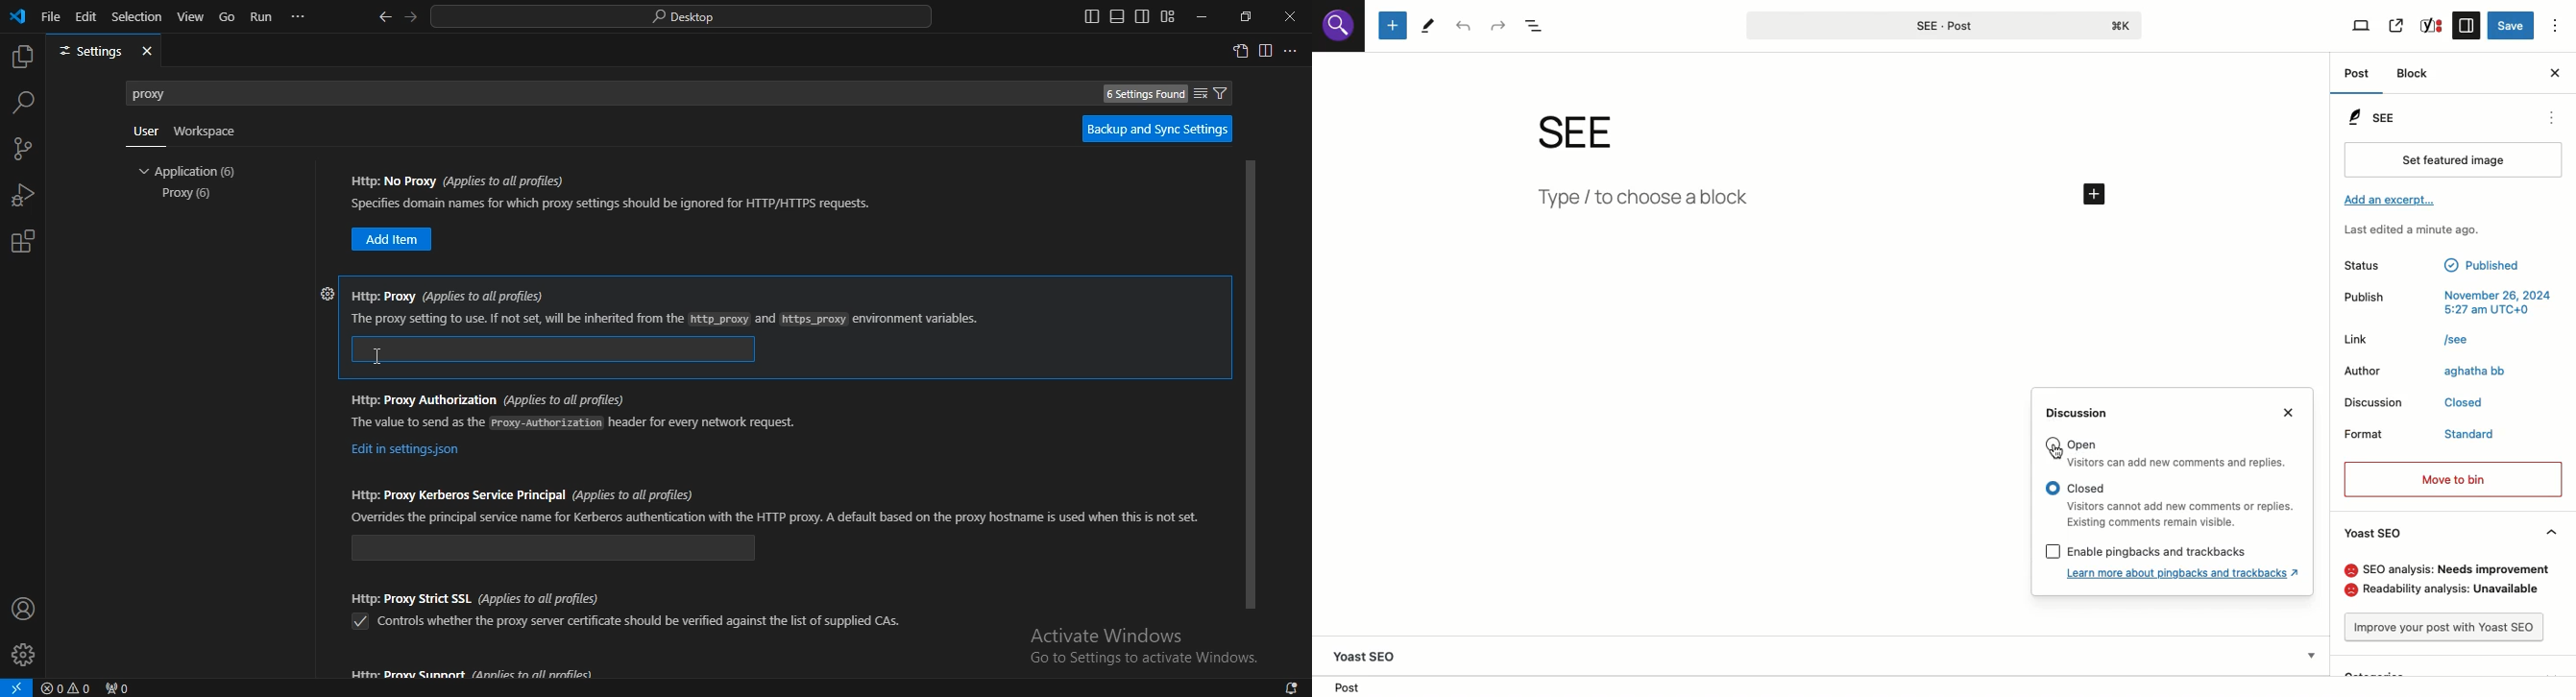  Describe the element at coordinates (386, 17) in the screenshot. I see `go back` at that location.